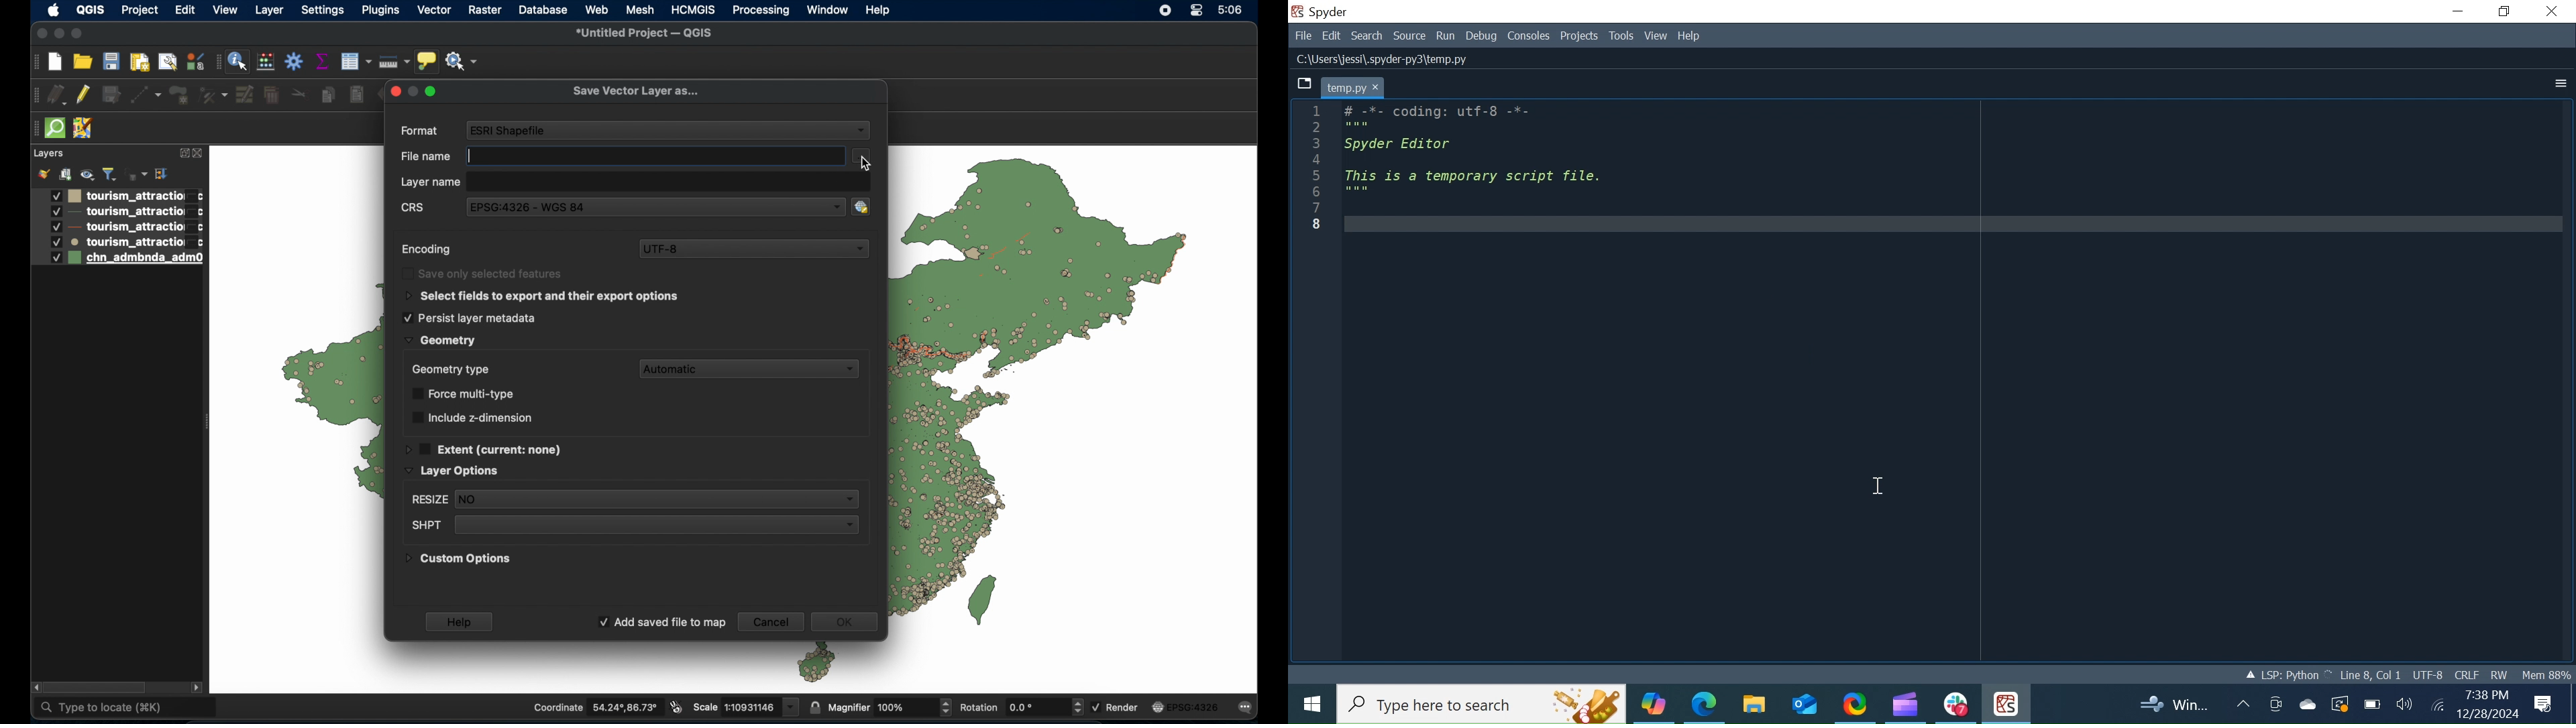  I want to click on Outlook, so click(1804, 704).